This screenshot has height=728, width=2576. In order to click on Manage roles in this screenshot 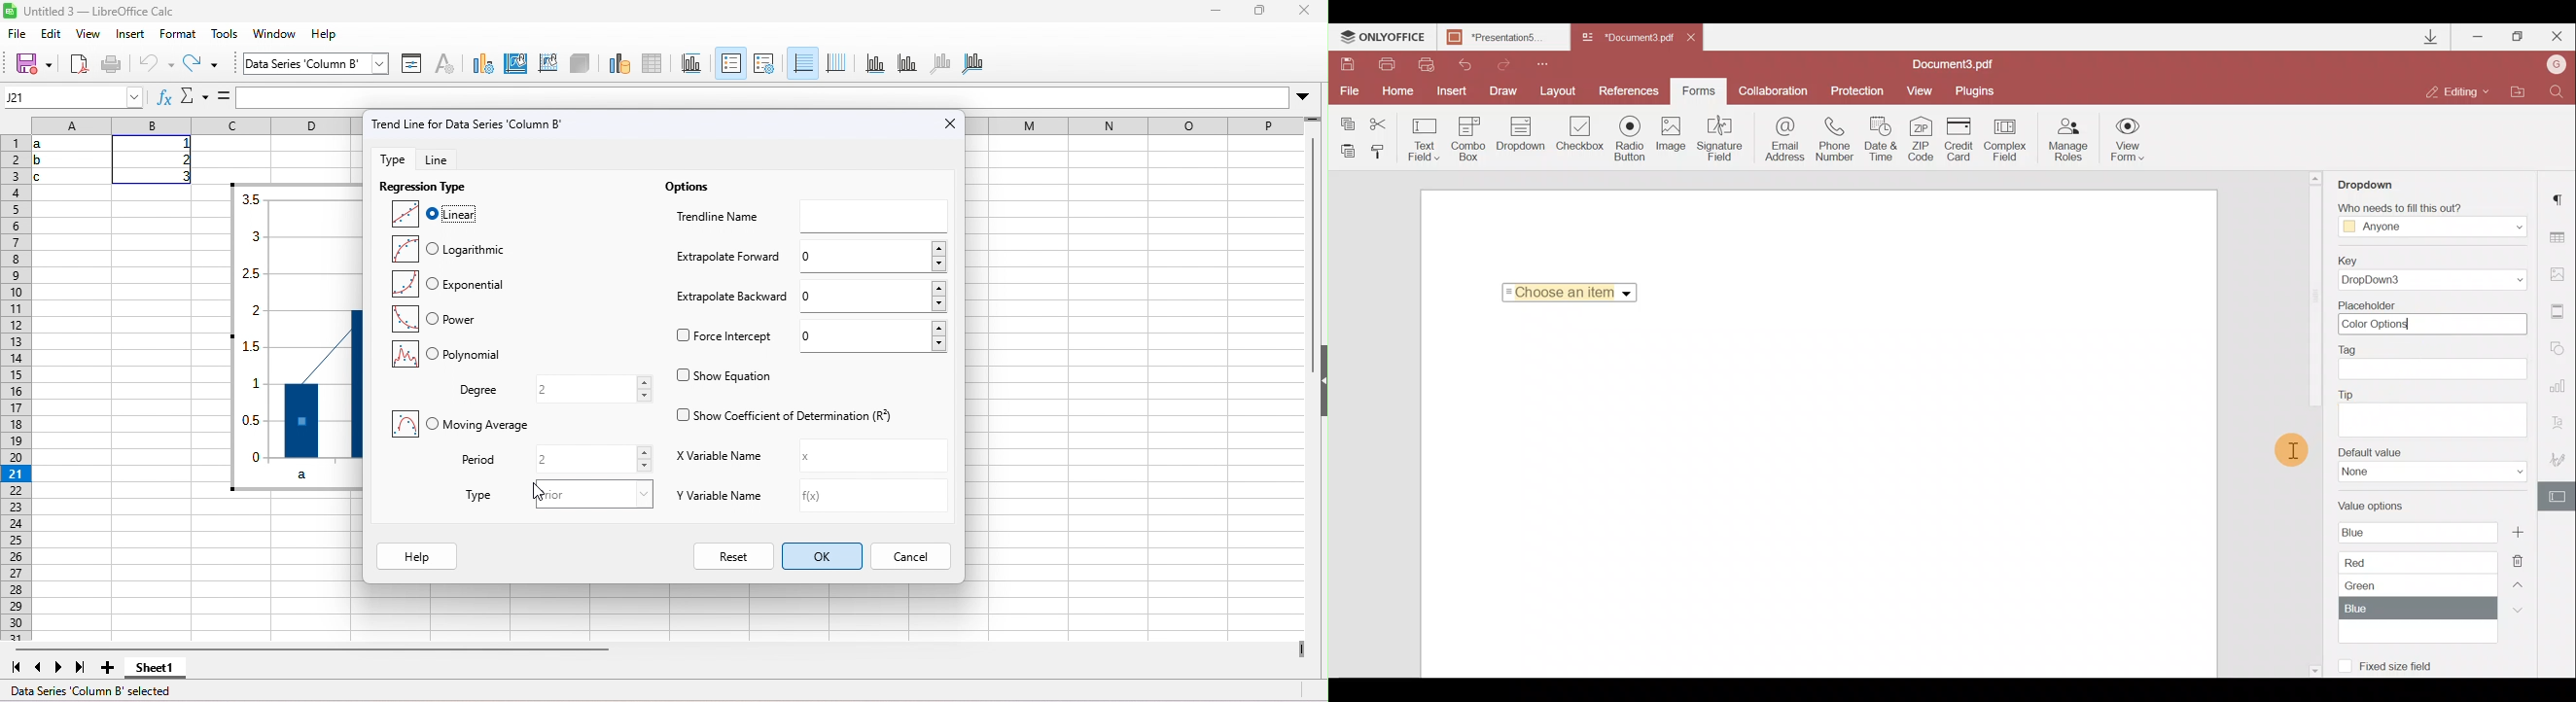, I will do `click(2069, 140)`.